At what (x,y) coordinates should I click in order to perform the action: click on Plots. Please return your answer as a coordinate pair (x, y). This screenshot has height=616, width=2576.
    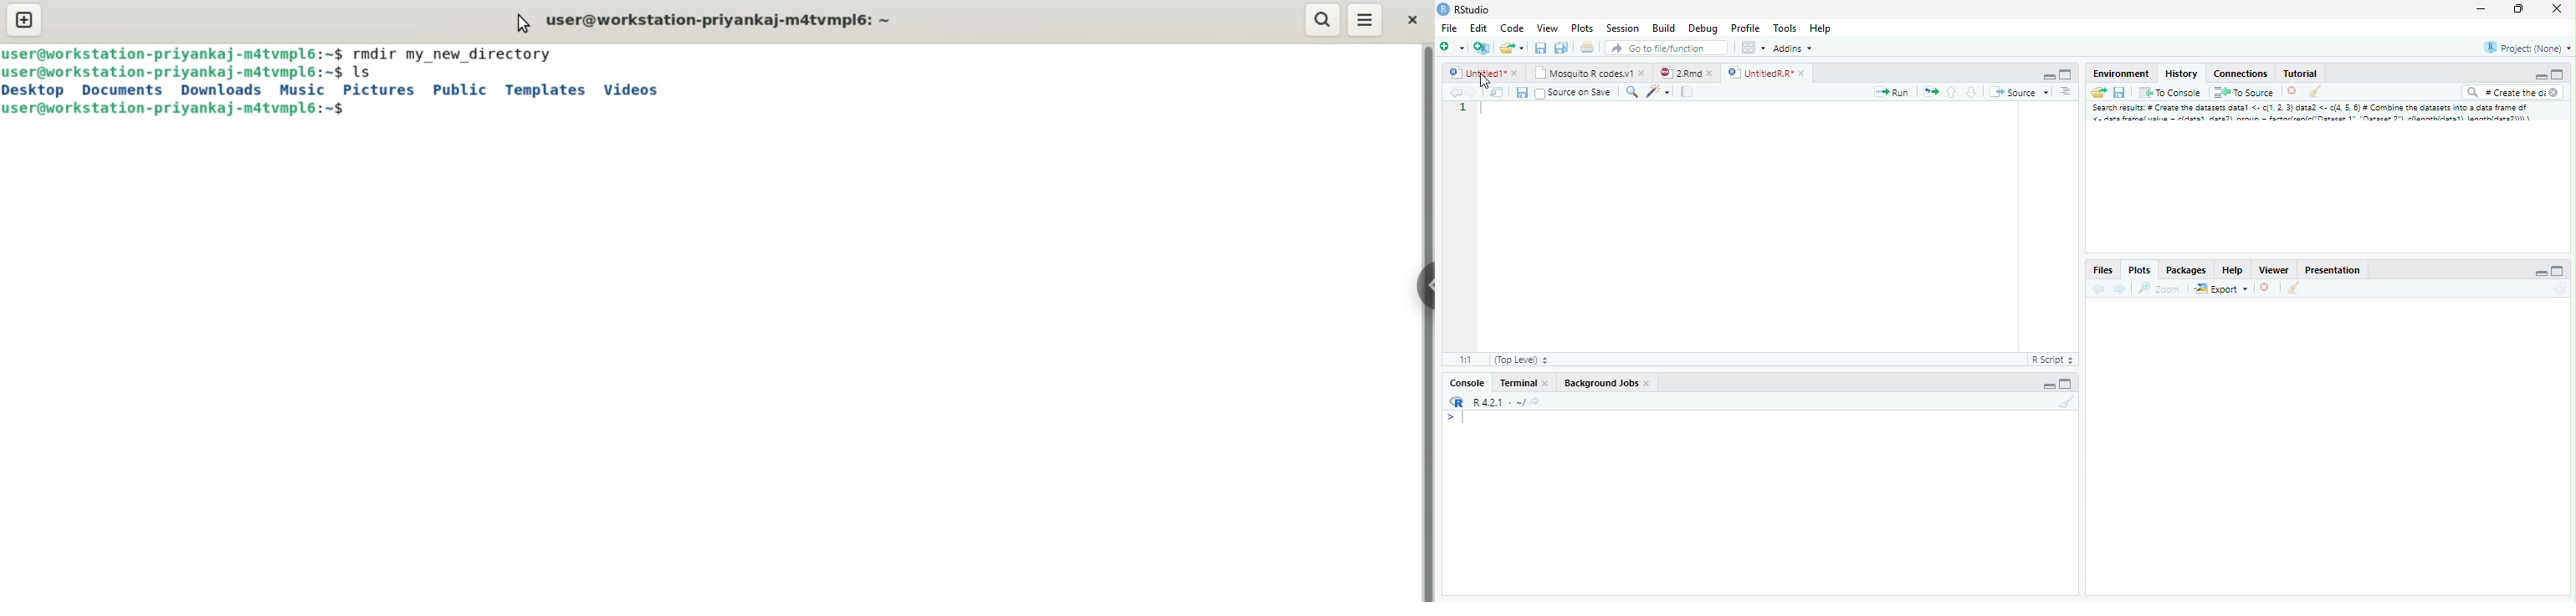
    Looking at the image, I should click on (2138, 269).